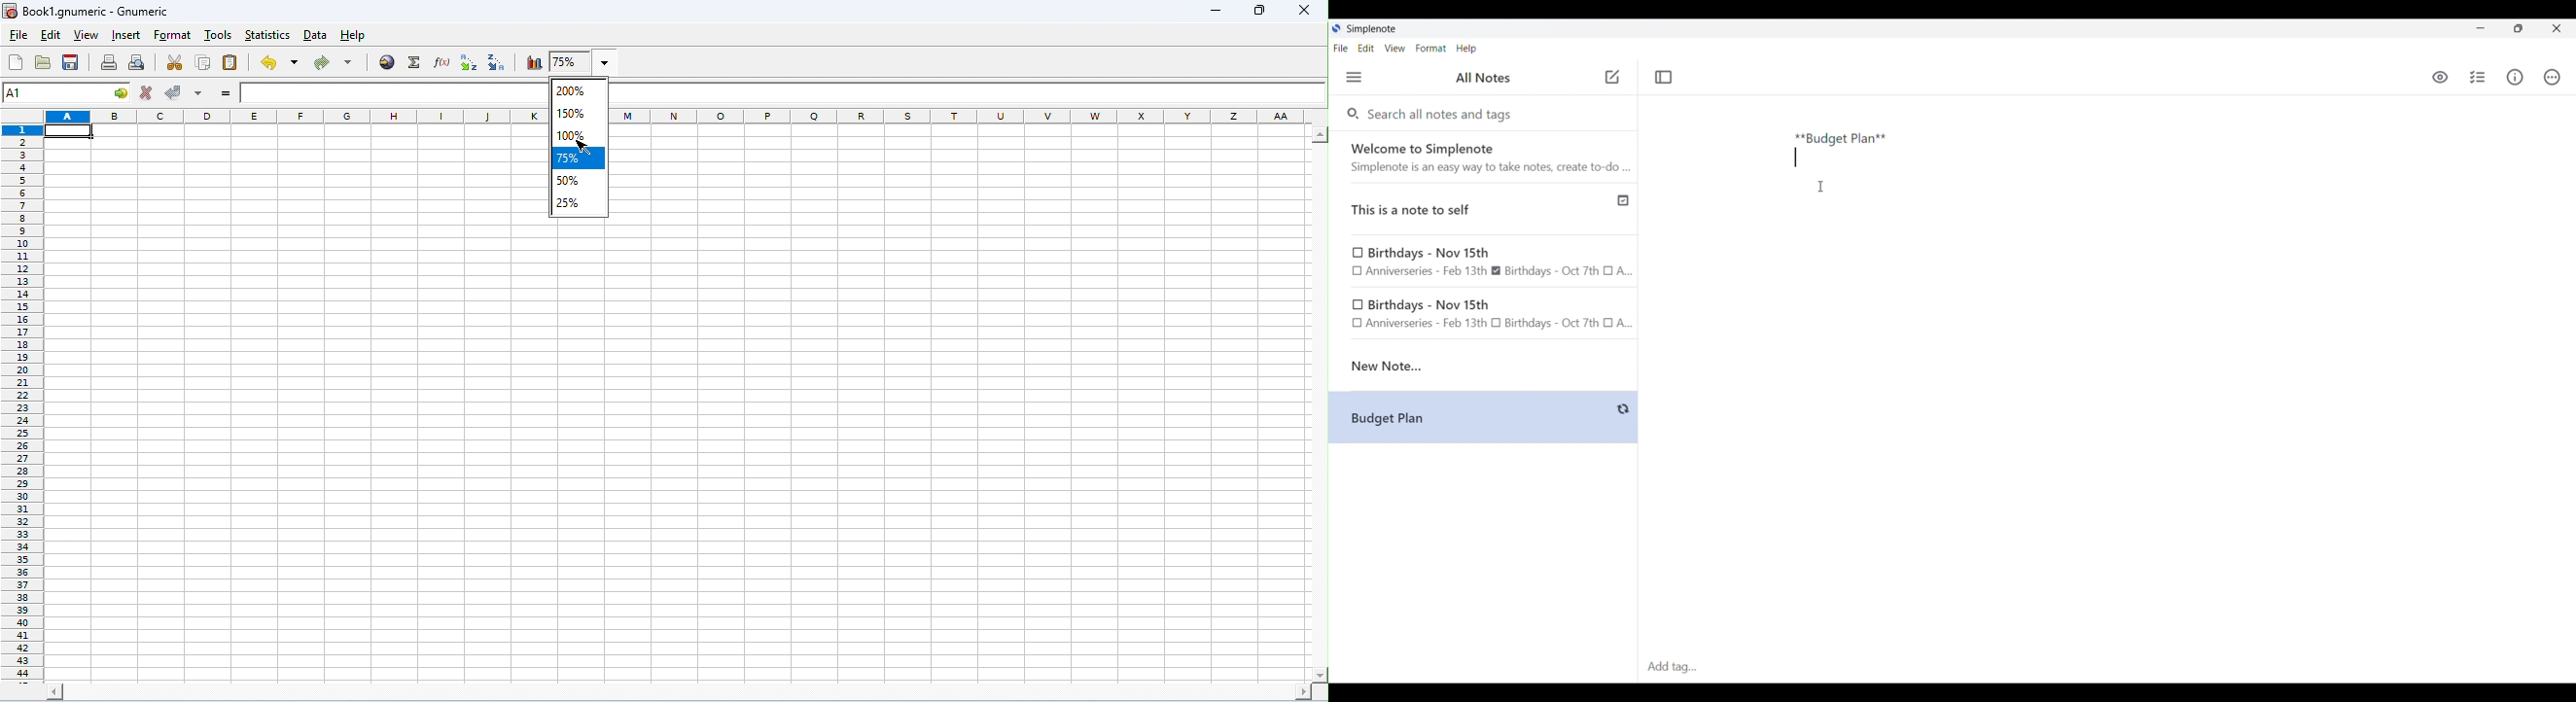 This screenshot has height=728, width=2576. I want to click on Actions, so click(2552, 77).